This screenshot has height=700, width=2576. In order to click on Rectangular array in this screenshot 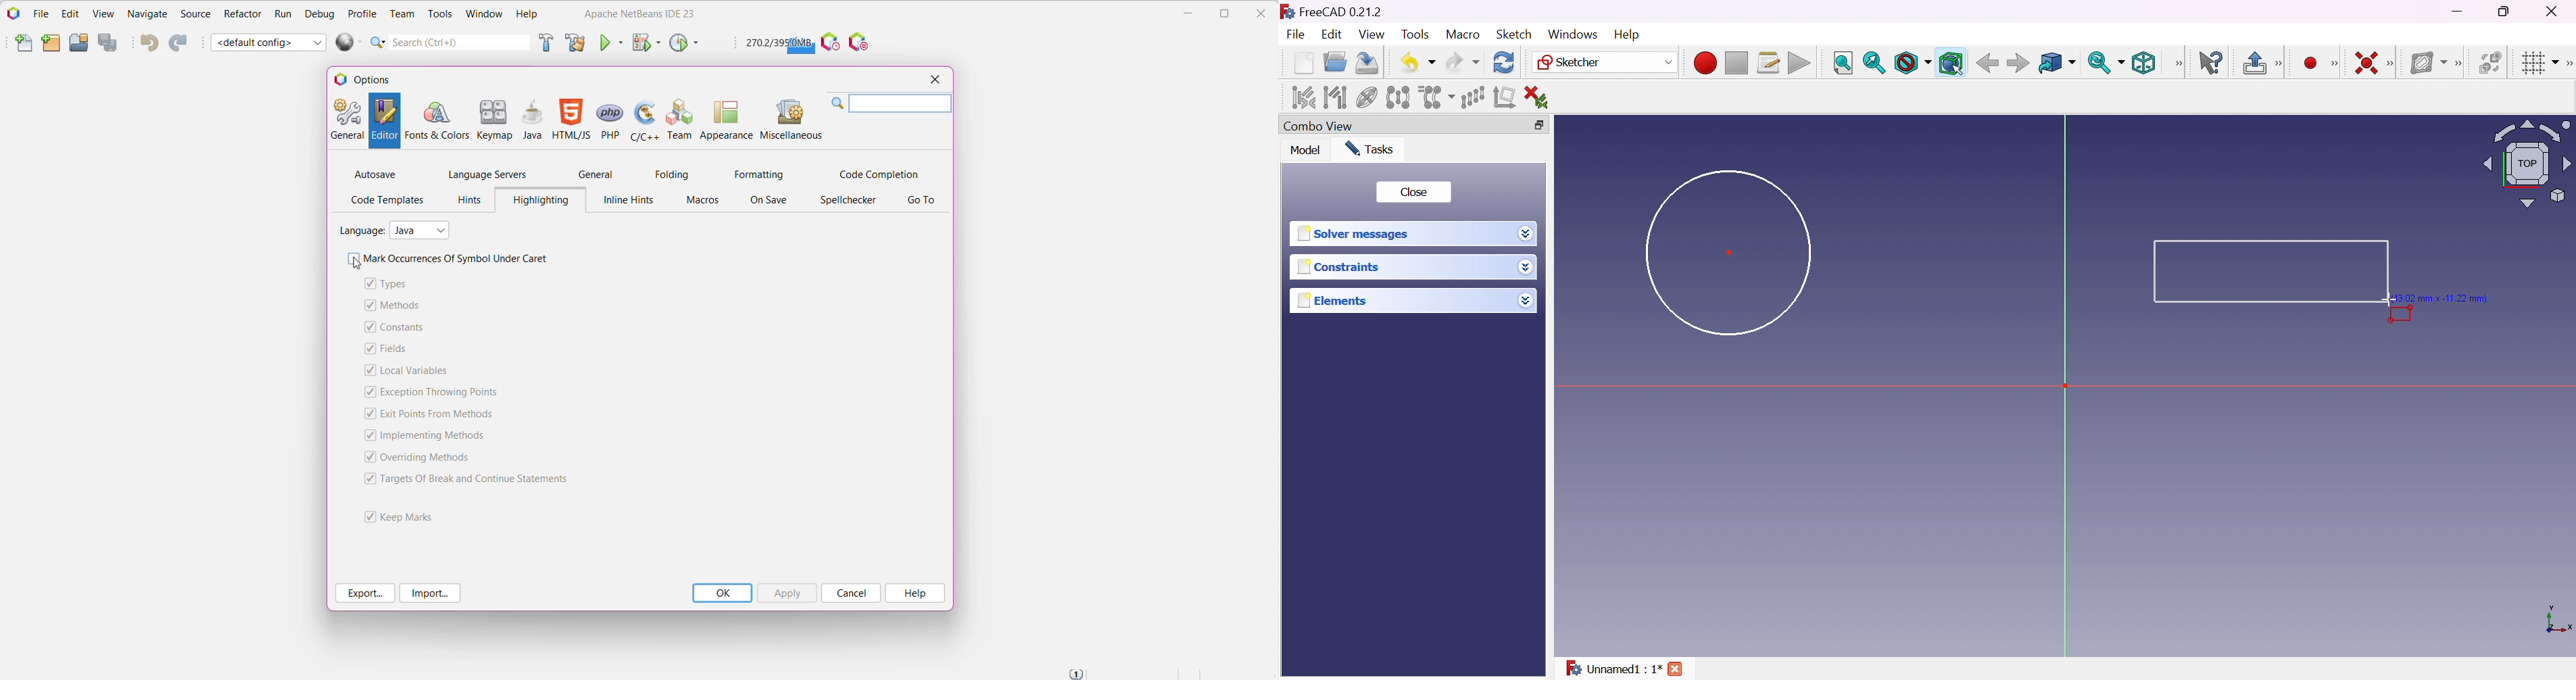, I will do `click(1472, 96)`.